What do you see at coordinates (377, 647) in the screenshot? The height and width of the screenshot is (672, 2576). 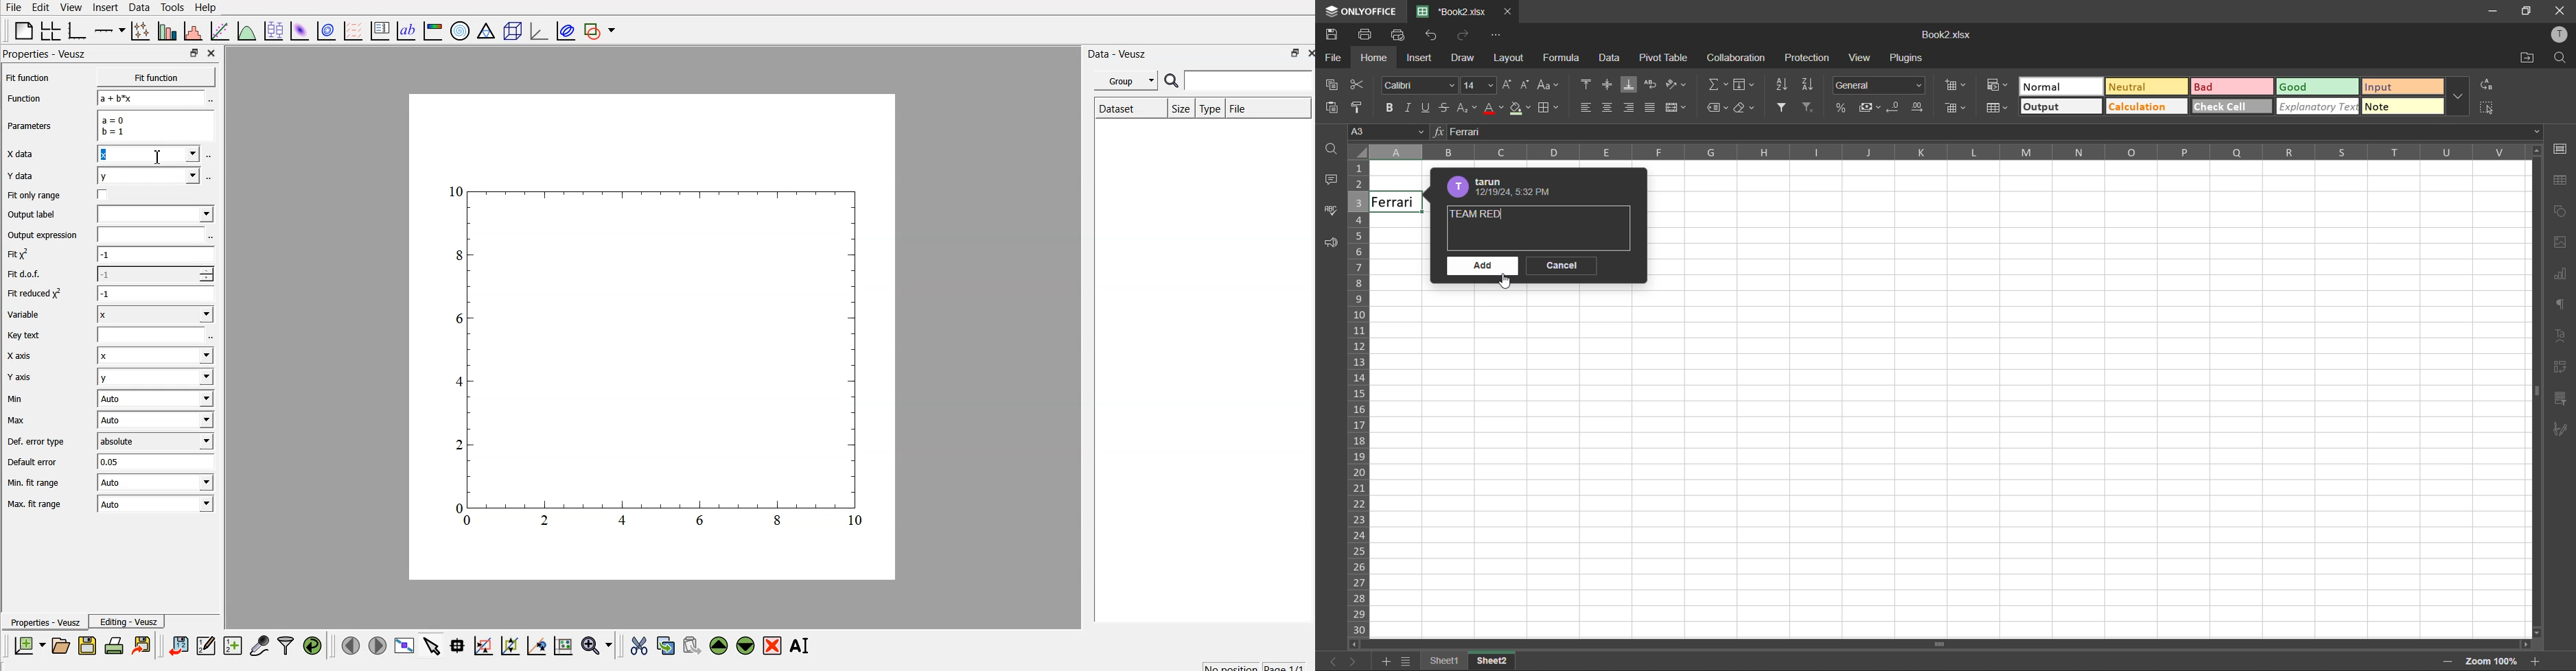 I see `next page` at bounding box center [377, 647].